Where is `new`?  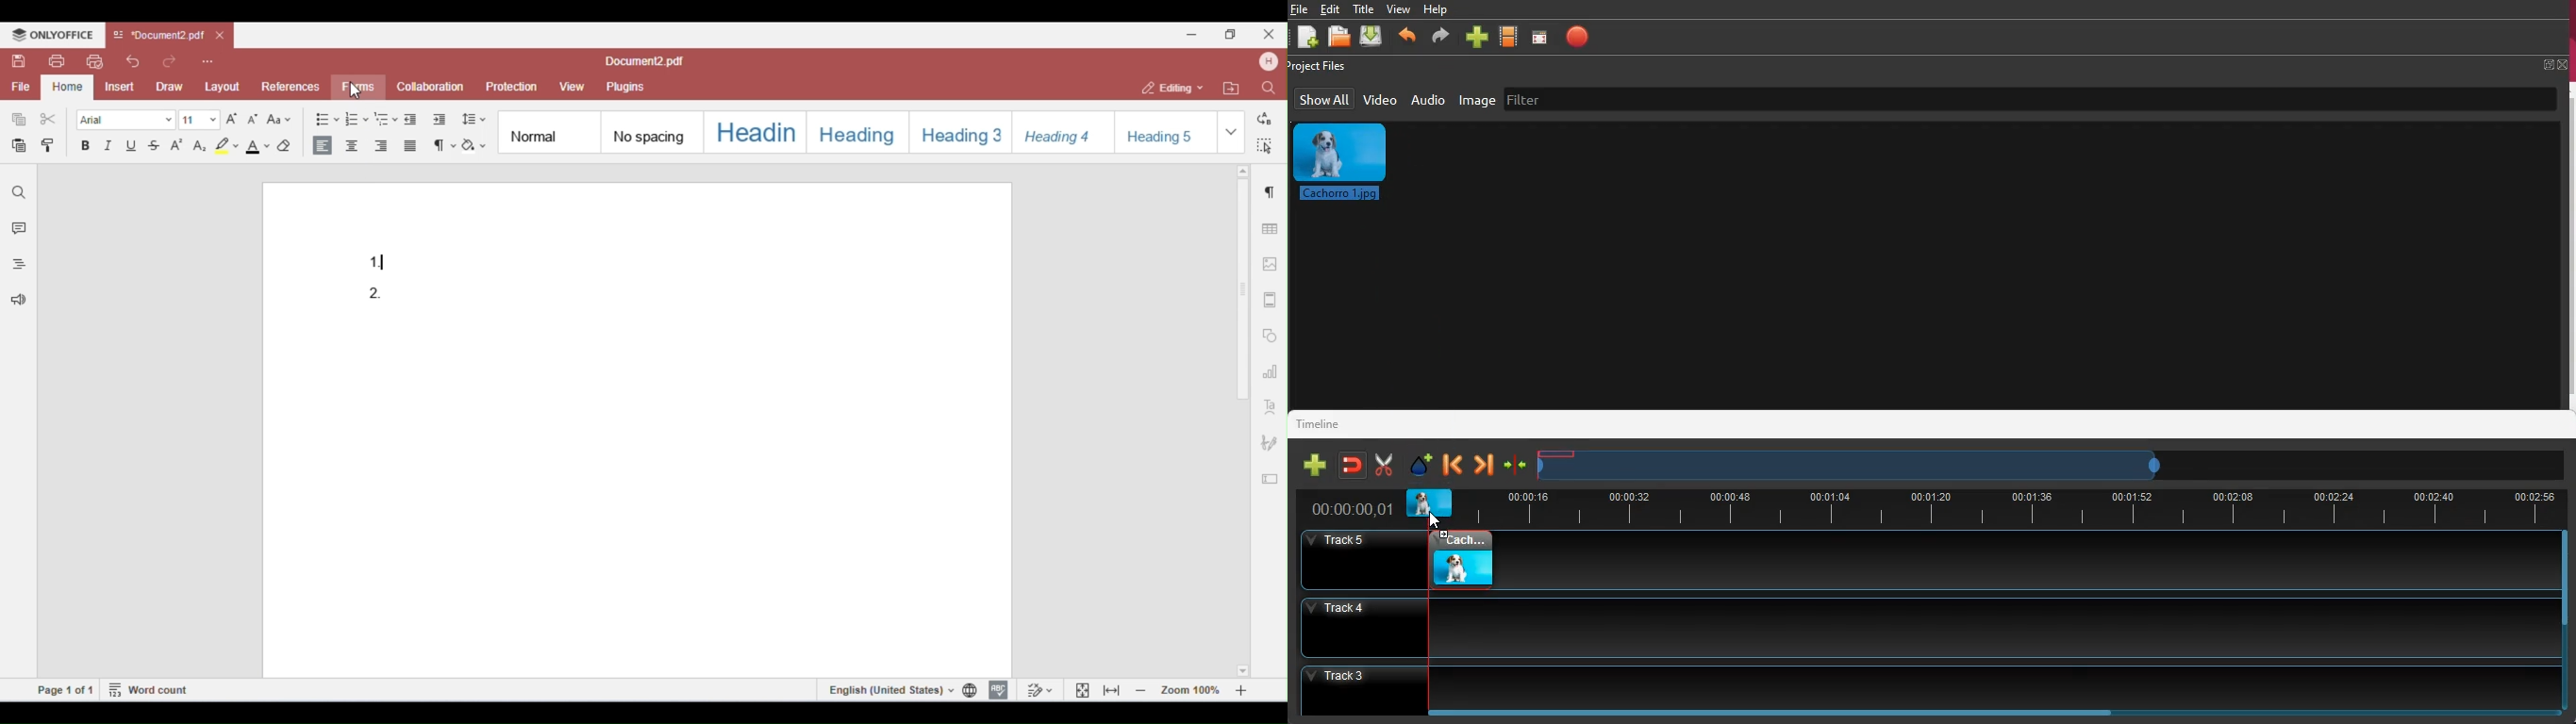
new is located at coordinates (1316, 466).